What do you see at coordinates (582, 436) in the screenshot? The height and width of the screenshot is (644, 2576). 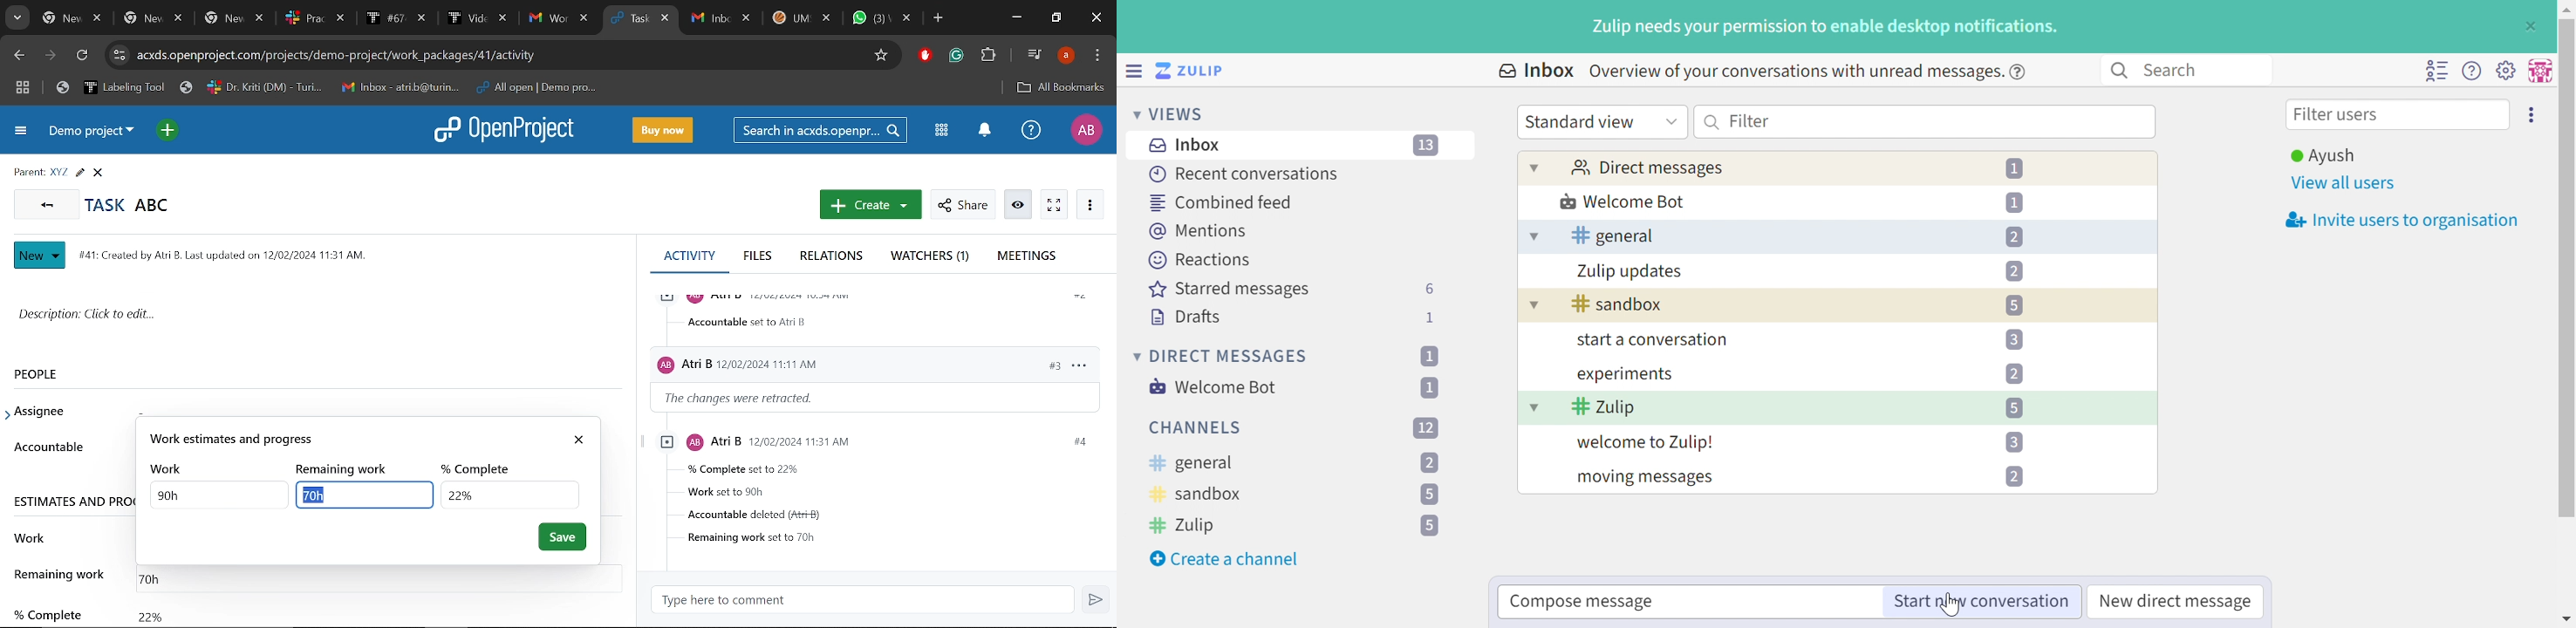 I see `close` at bounding box center [582, 436].